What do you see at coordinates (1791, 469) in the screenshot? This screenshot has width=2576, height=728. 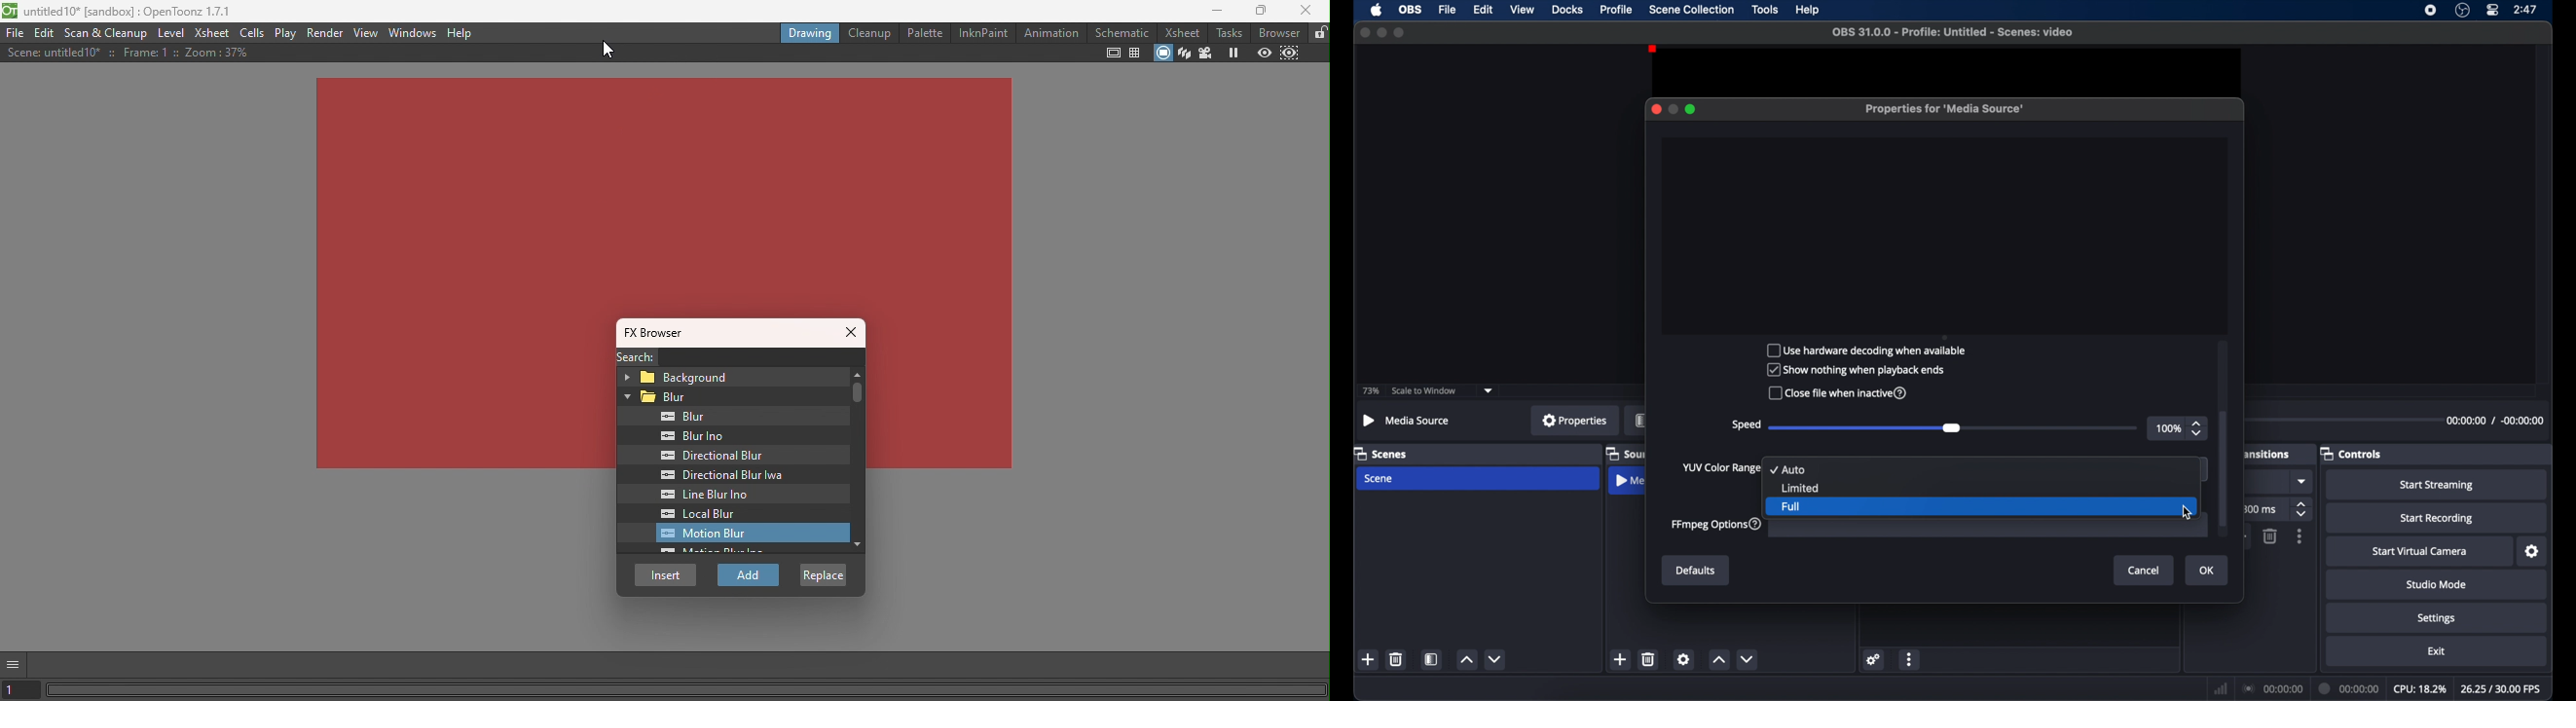 I see `auto` at bounding box center [1791, 469].